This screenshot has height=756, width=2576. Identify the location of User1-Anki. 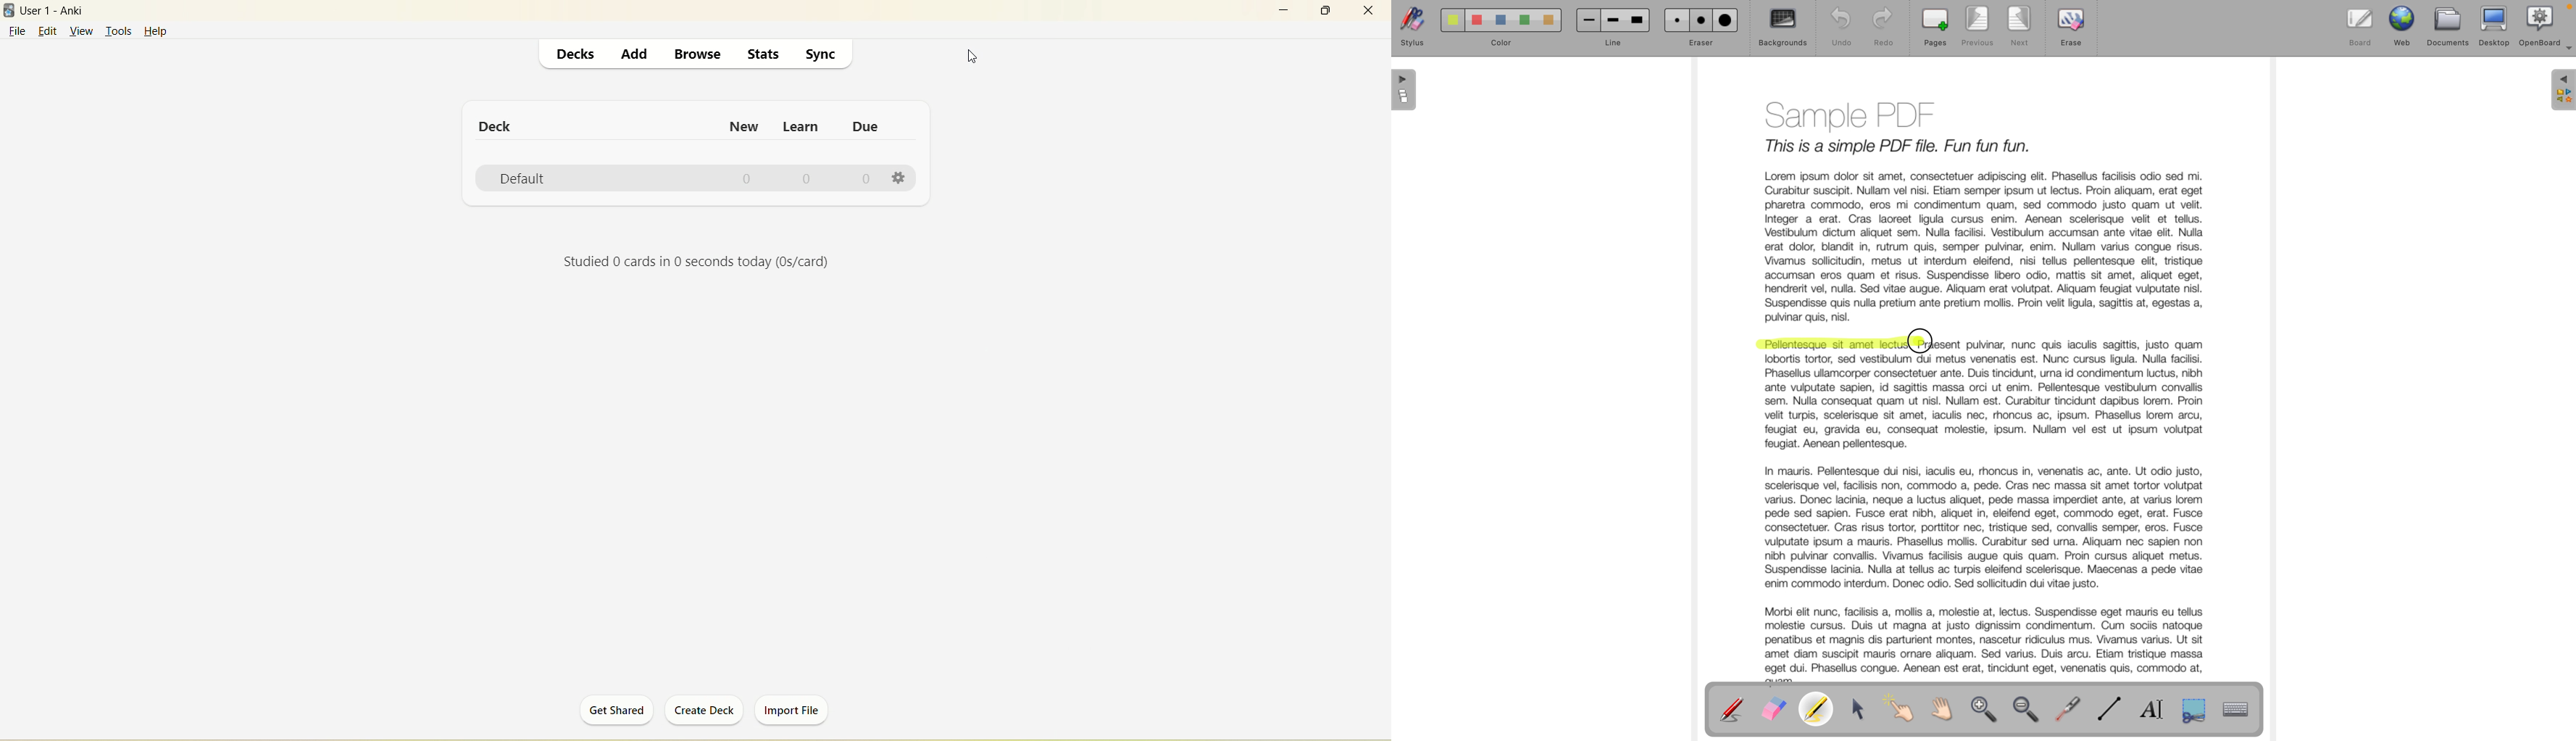
(61, 12).